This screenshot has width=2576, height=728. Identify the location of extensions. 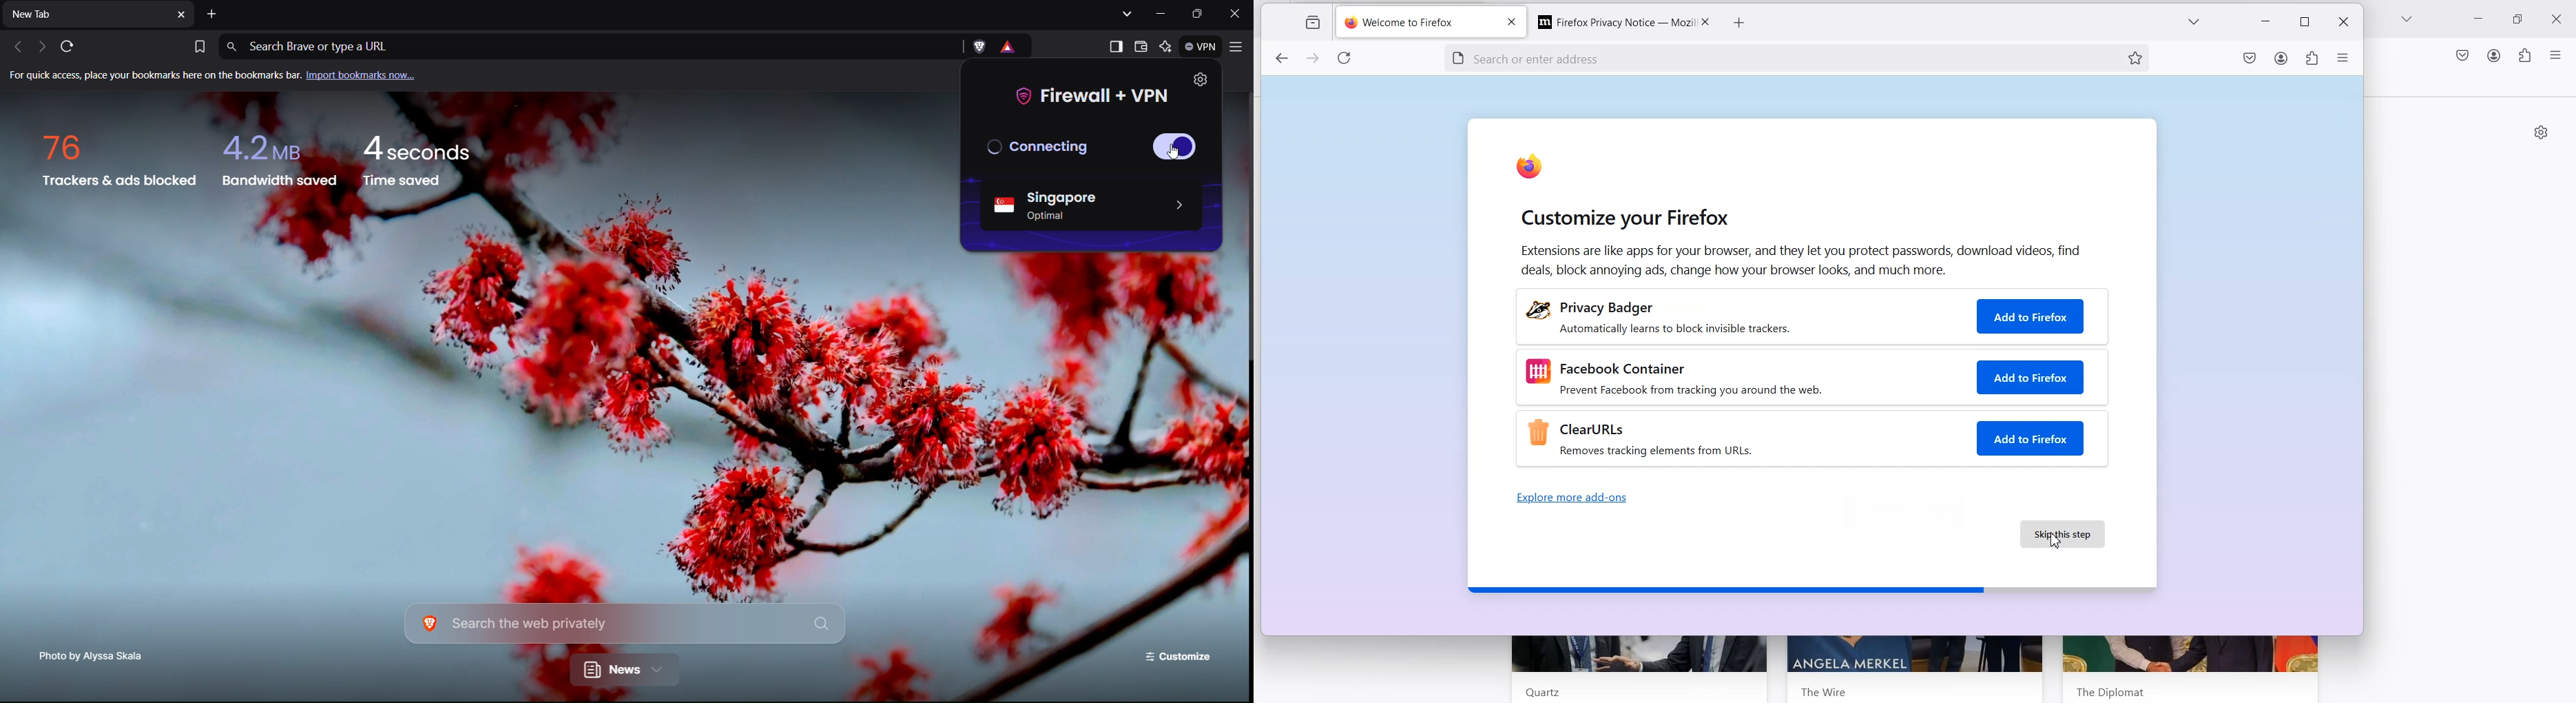
(2310, 61).